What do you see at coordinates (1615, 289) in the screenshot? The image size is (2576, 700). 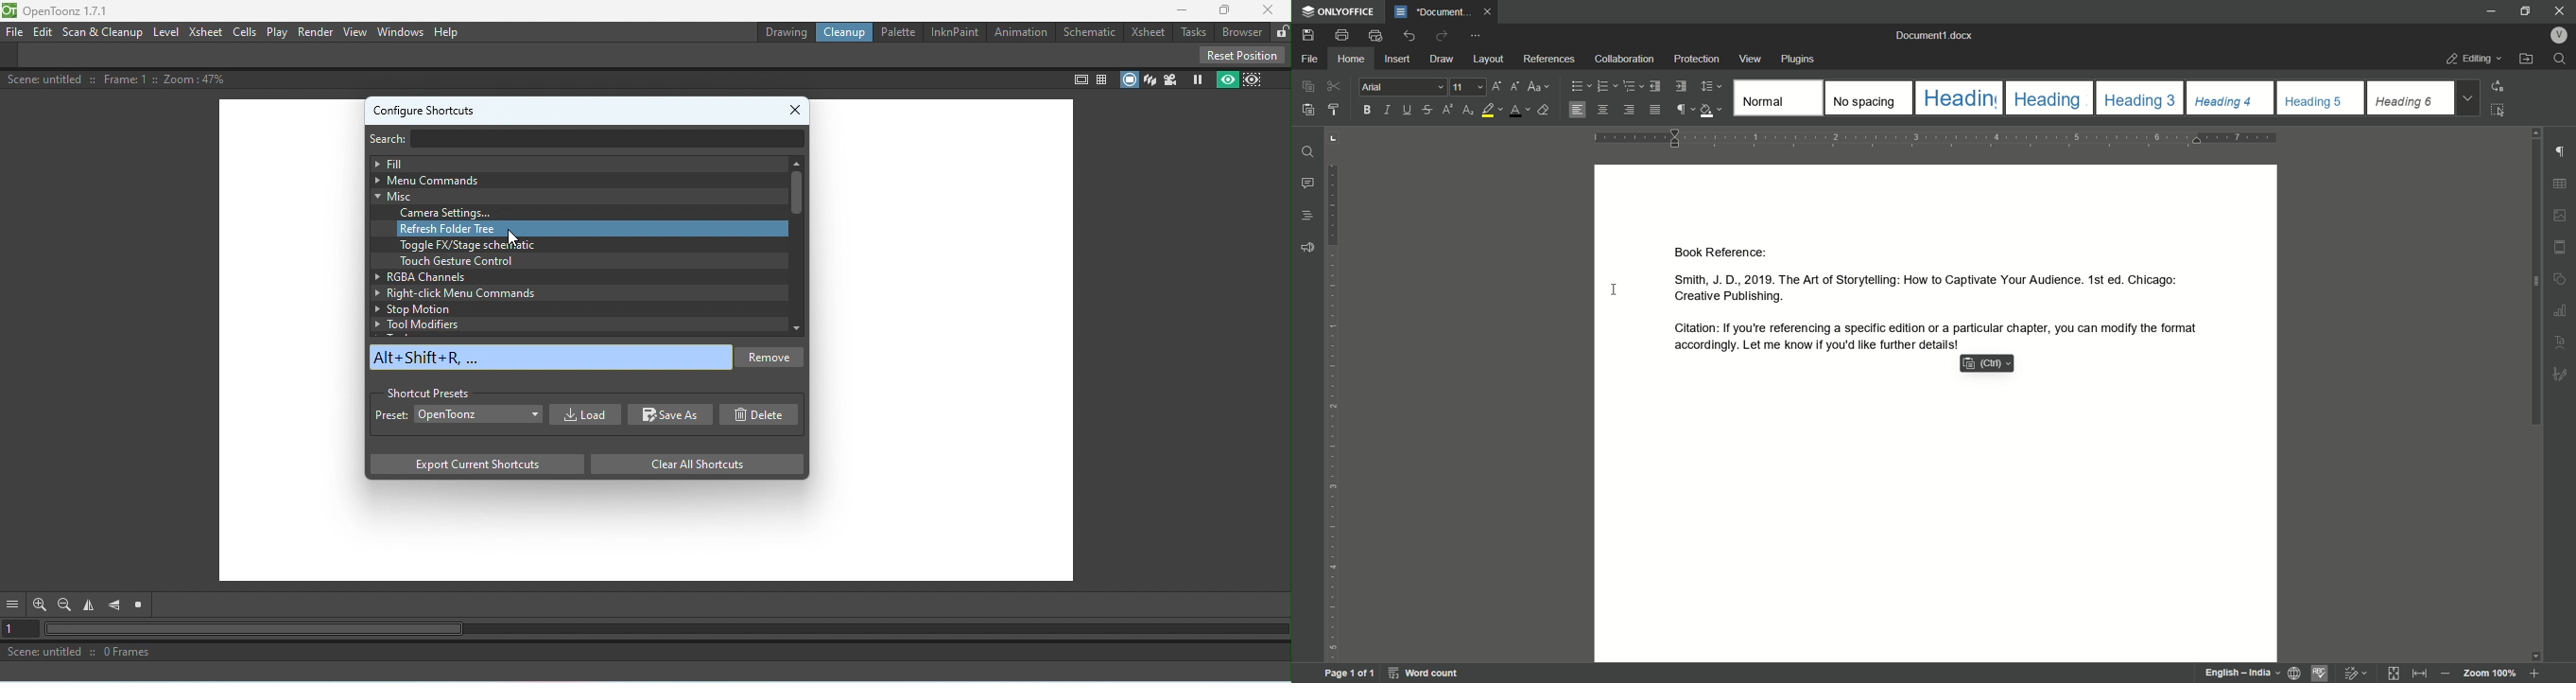 I see `cursor` at bounding box center [1615, 289].